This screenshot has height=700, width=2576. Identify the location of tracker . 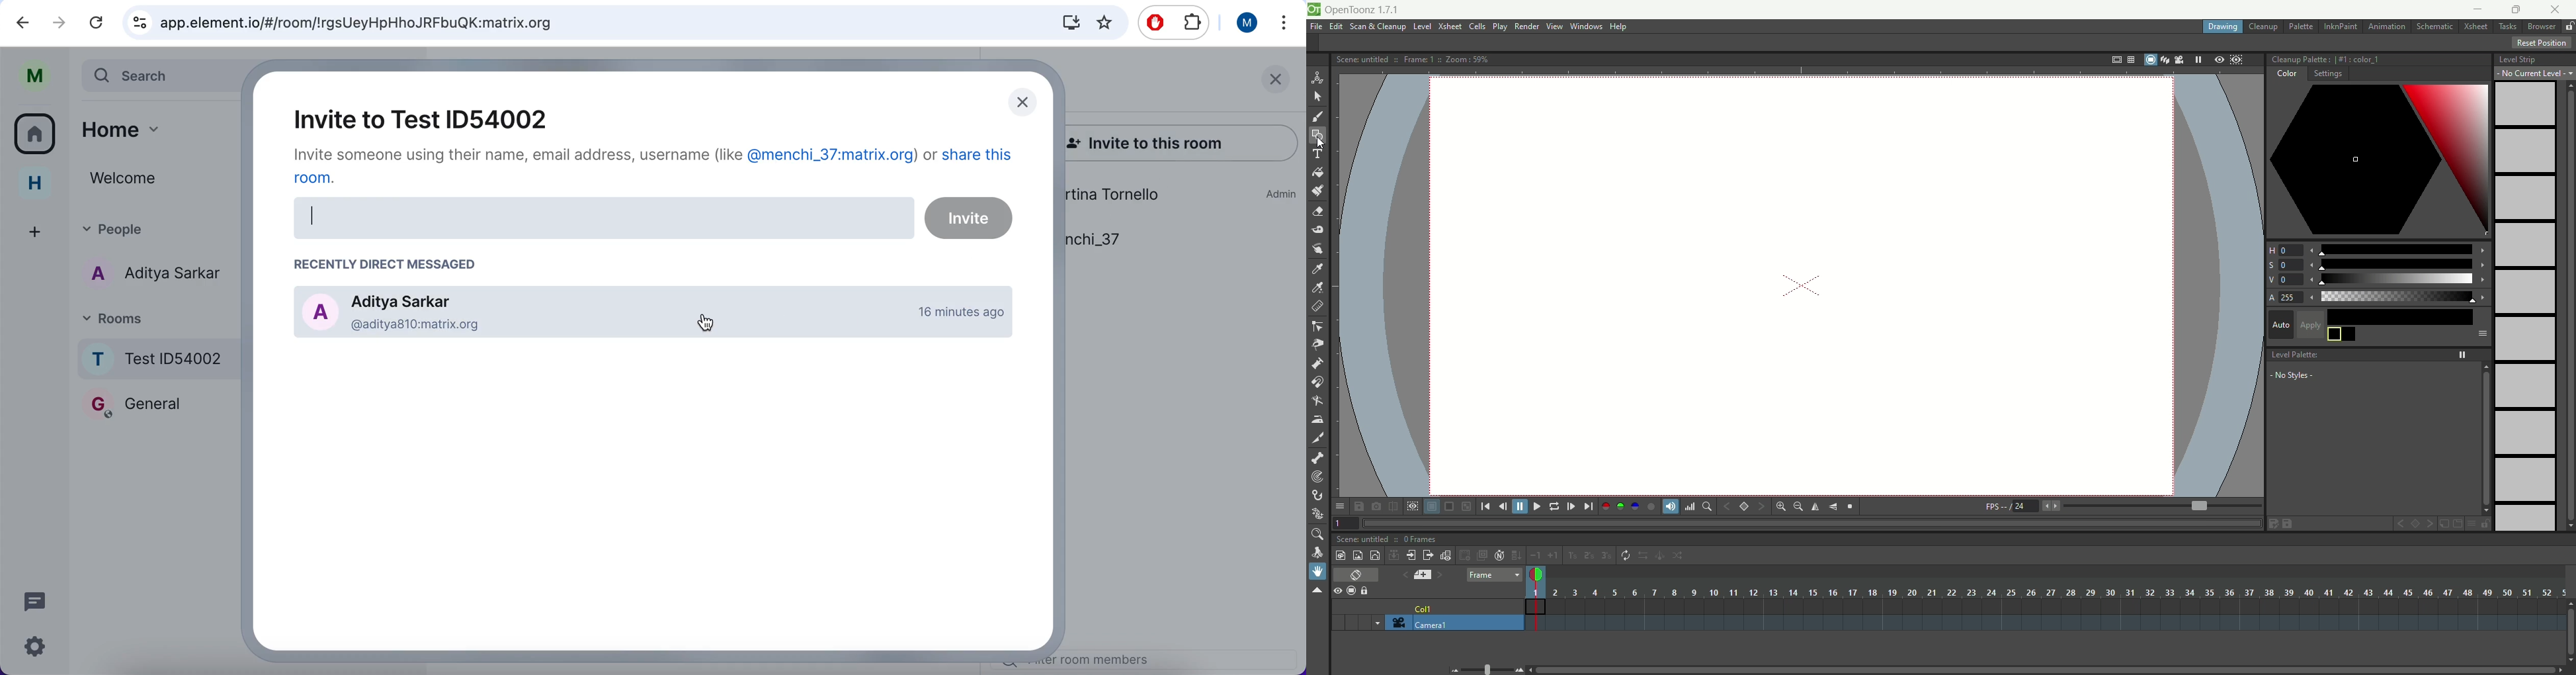
(1317, 478).